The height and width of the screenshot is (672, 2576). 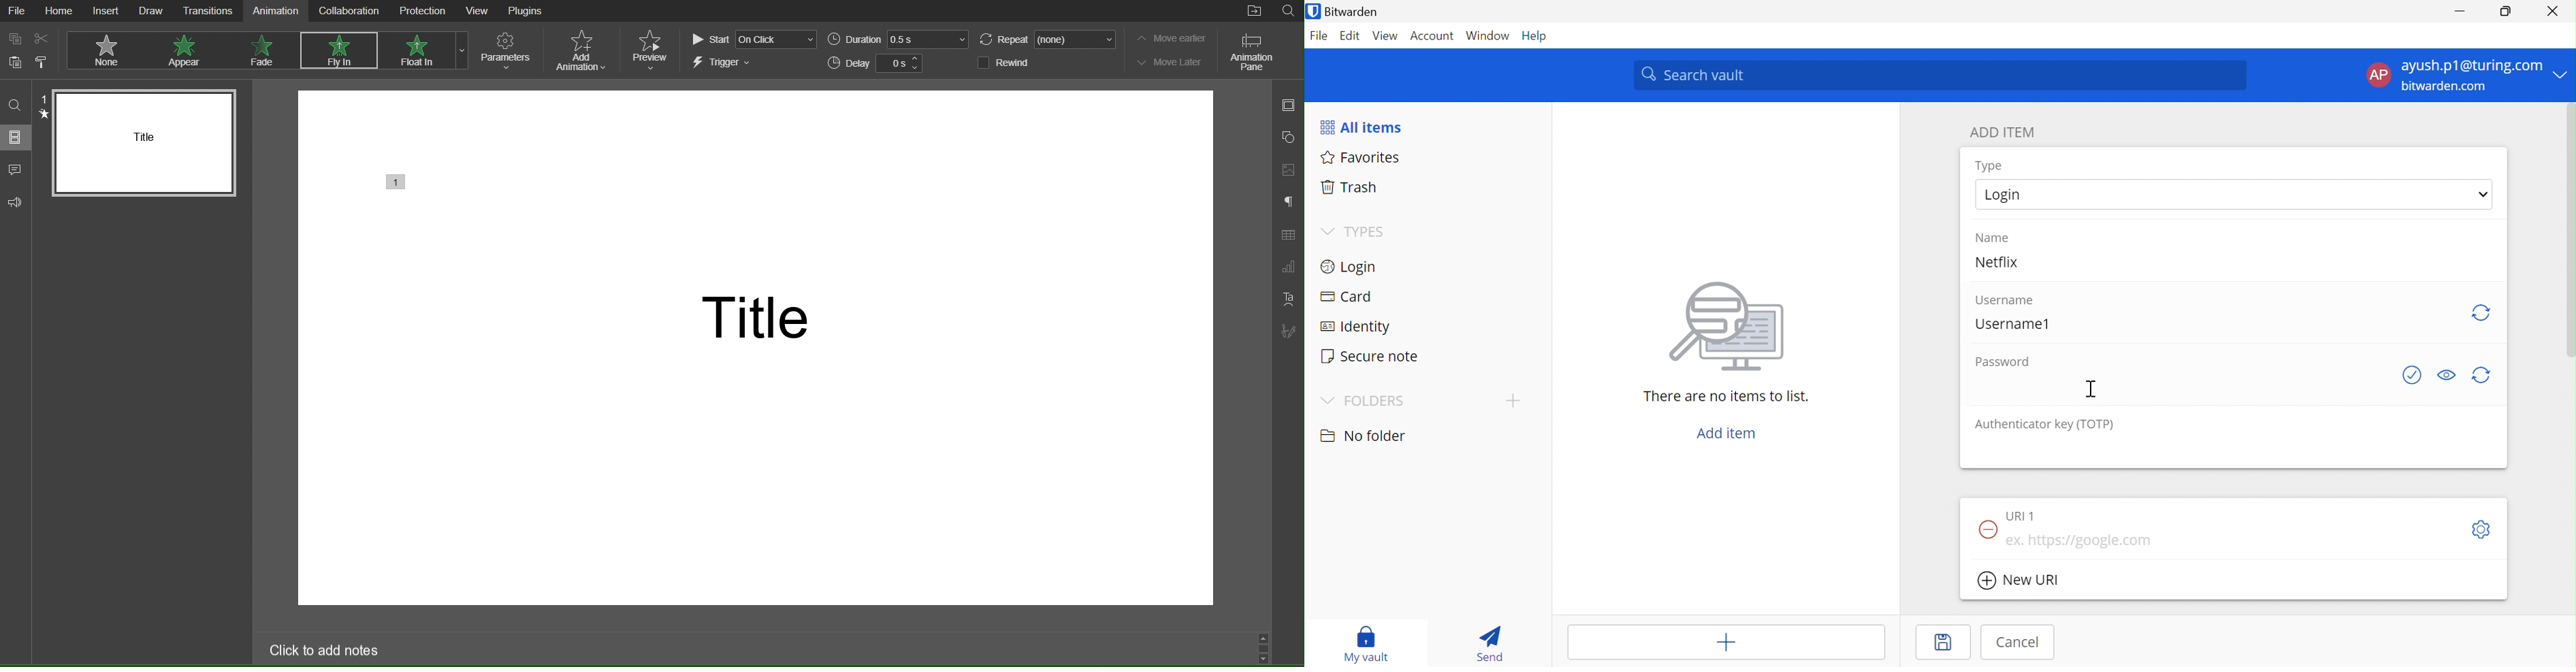 I want to click on Slide Settings, so click(x=1287, y=105).